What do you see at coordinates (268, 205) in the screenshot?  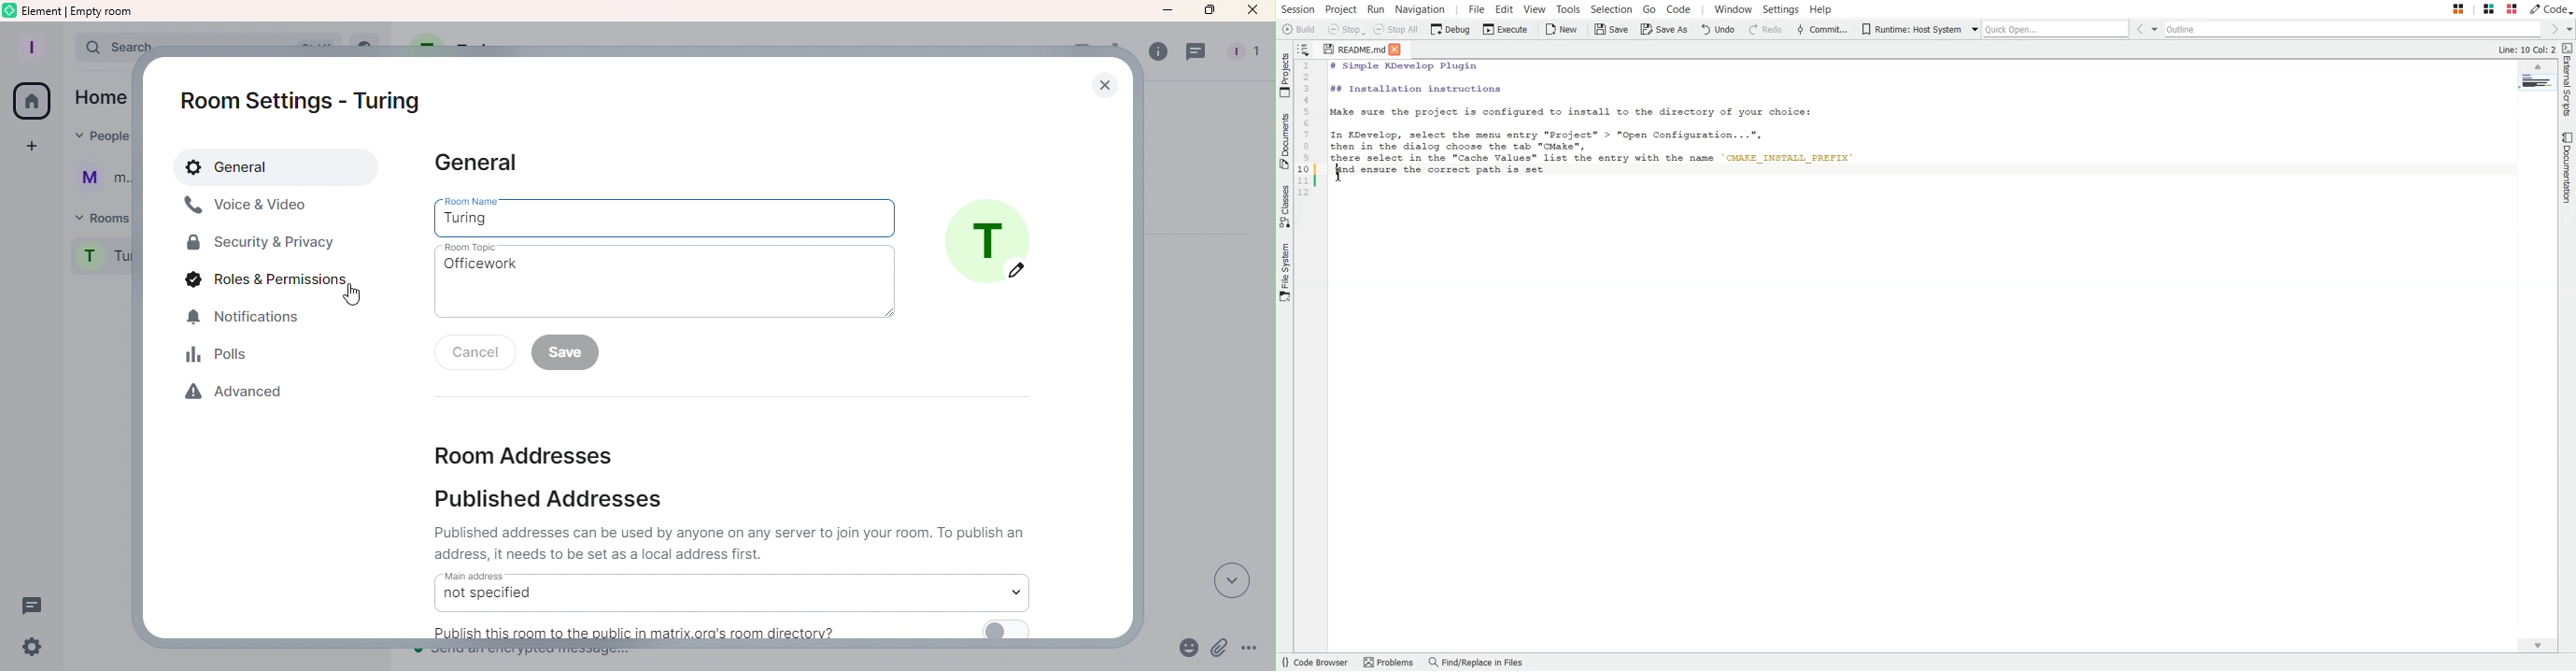 I see `Voice & Video` at bounding box center [268, 205].